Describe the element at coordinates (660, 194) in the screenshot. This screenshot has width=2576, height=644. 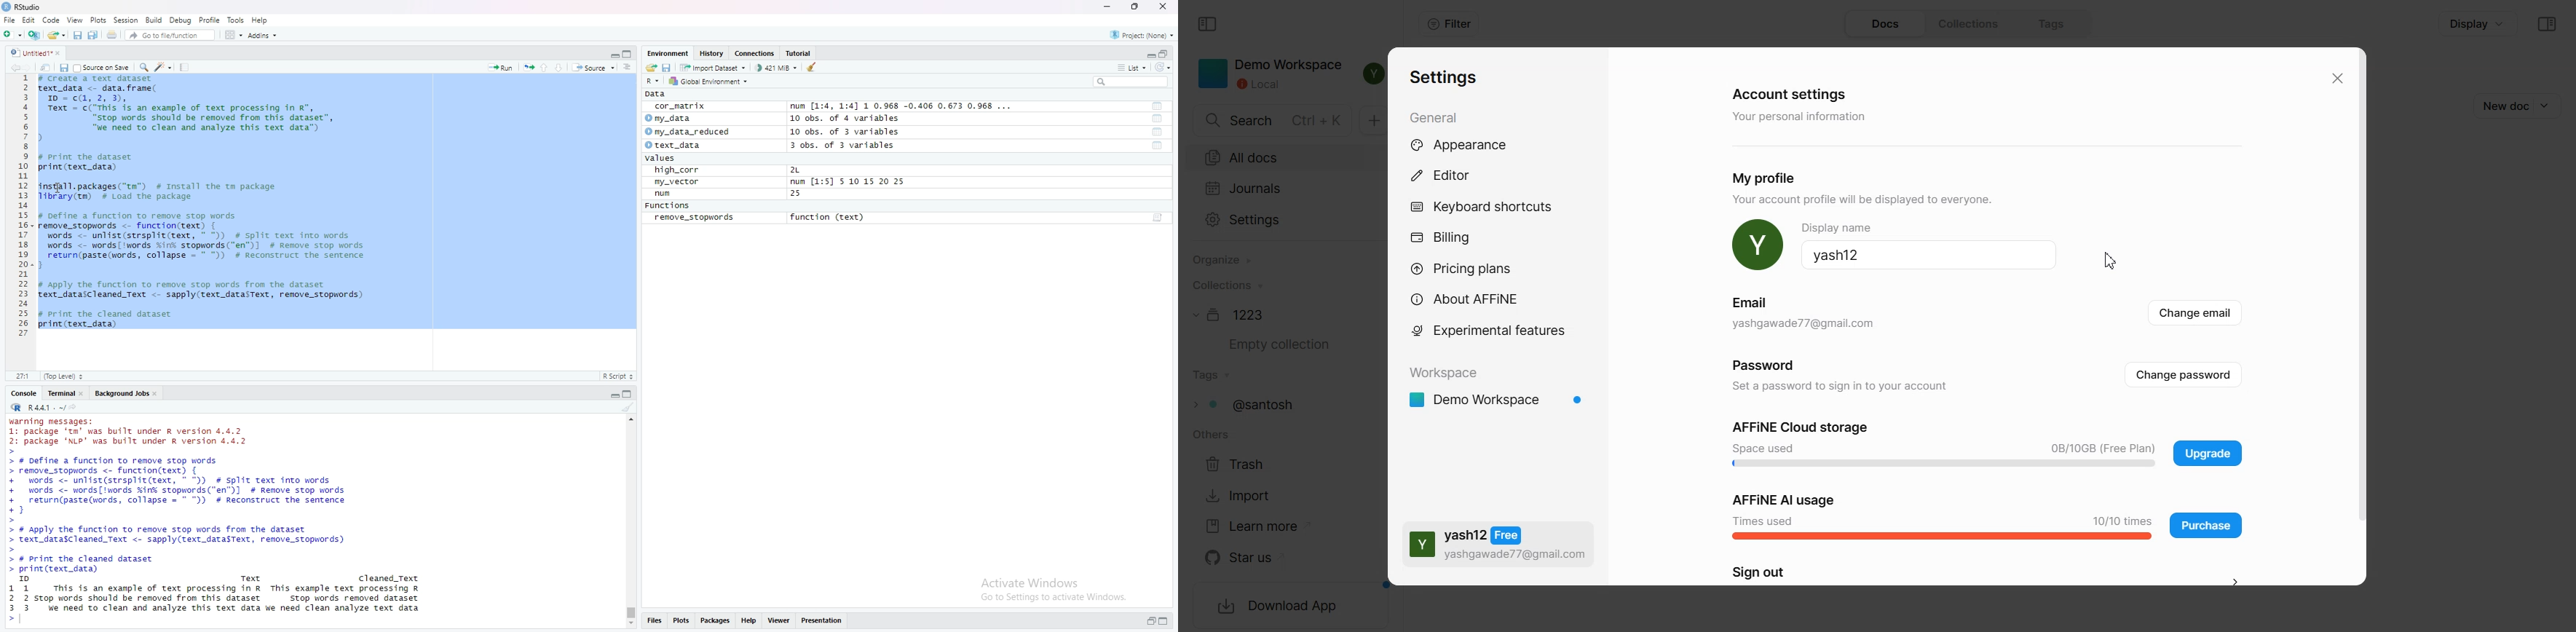
I see `run` at that location.